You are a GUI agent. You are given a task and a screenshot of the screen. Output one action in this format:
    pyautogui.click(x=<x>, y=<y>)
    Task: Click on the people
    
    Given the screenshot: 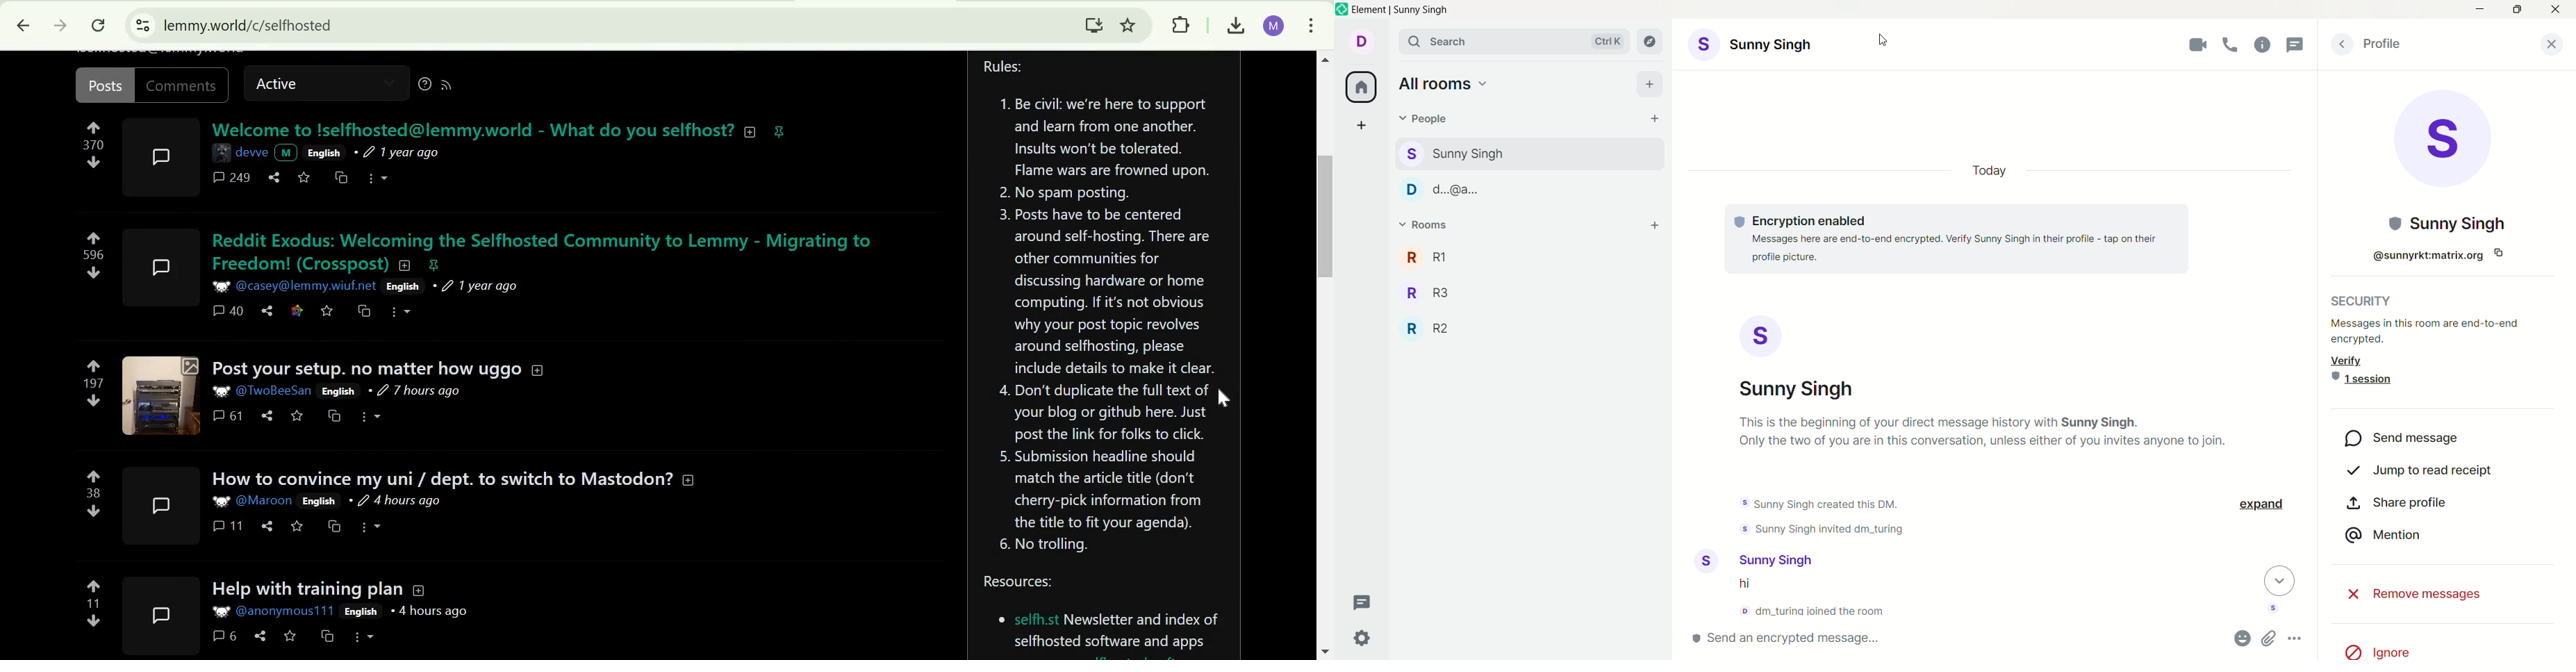 What is the action you would take?
    pyautogui.click(x=1518, y=189)
    